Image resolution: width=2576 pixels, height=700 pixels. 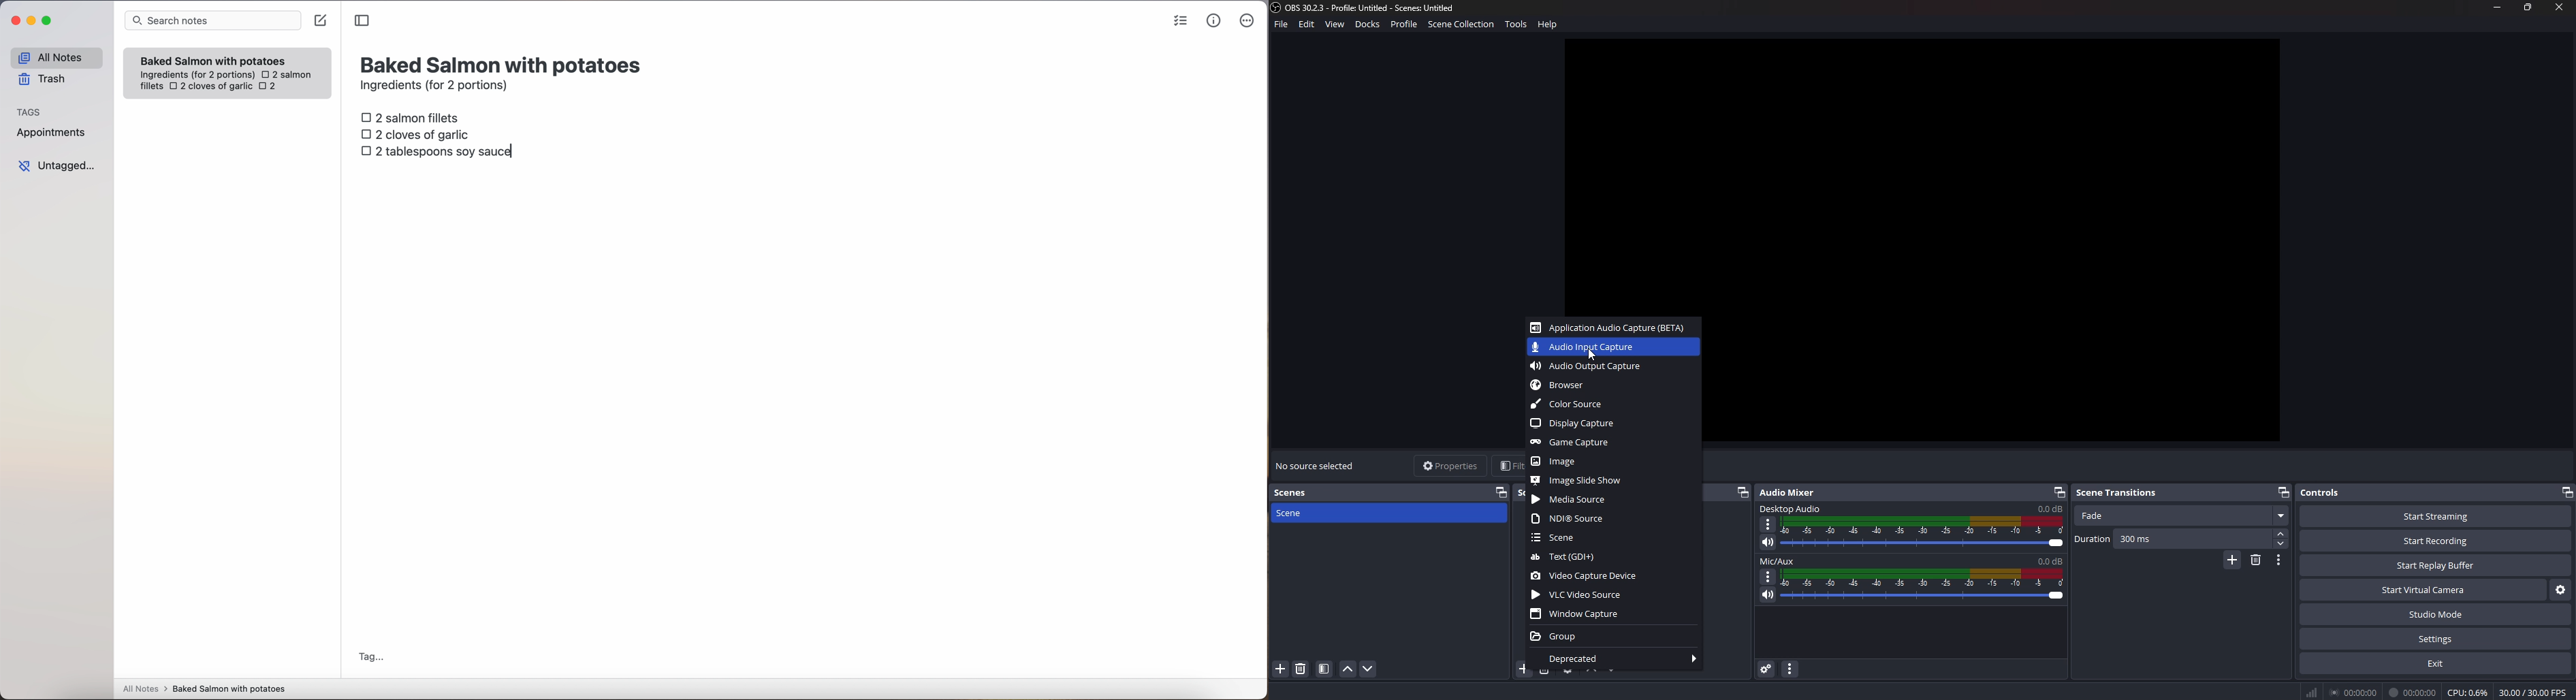 What do you see at coordinates (1613, 635) in the screenshot?
I see `group` at bounding box center [1613, 635].